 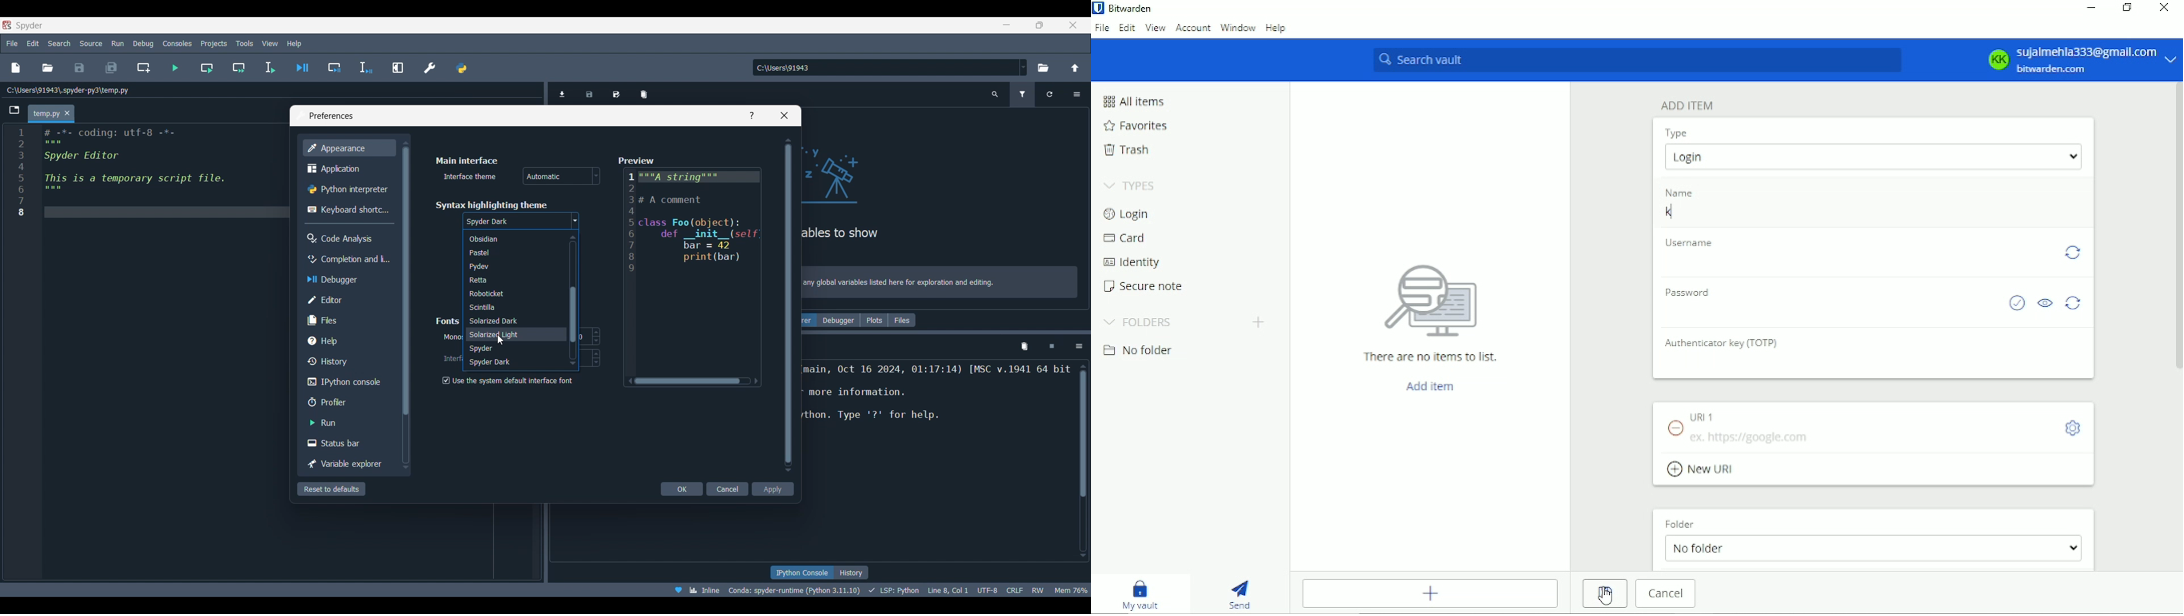 What do you see at coordinates (1704, 471) in the screenshot?
I see `add New URI` at bounding box center [1704, 471].